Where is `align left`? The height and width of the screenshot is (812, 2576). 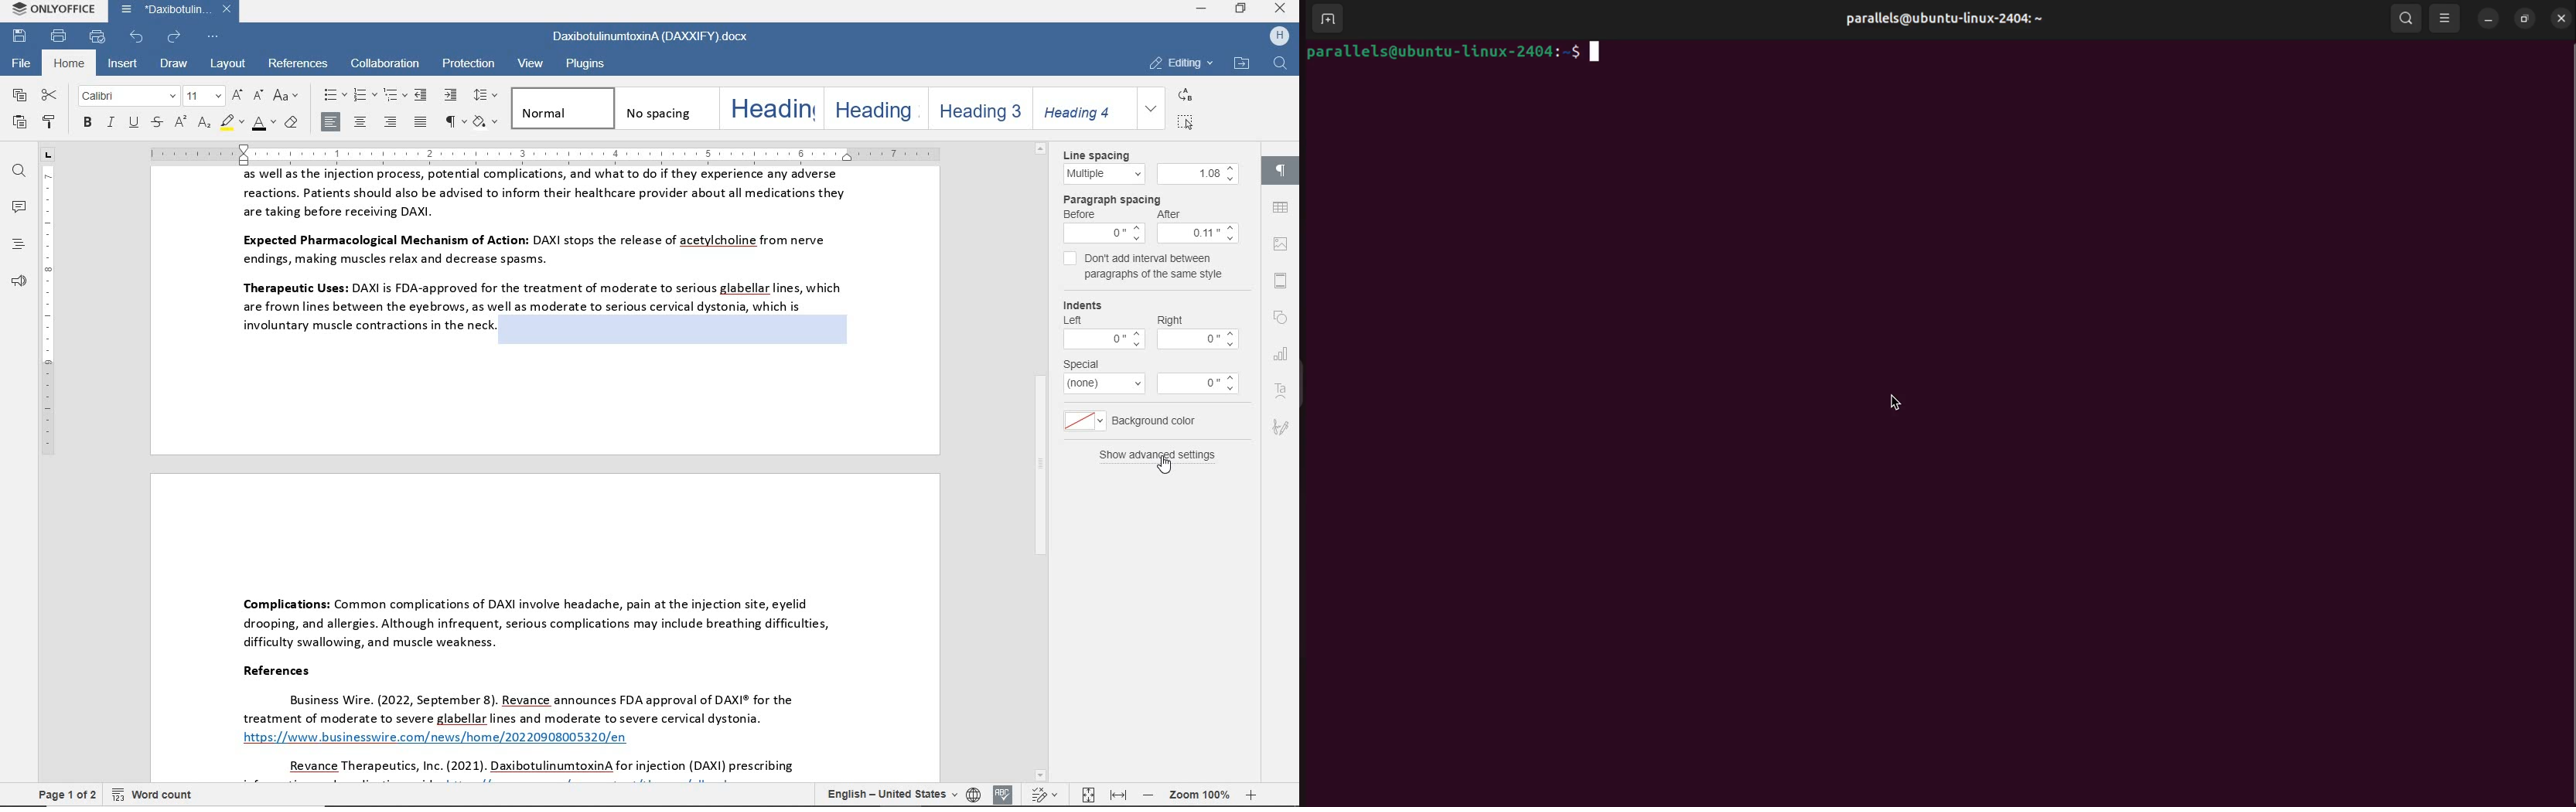
align left is located at coordinates (391, 121).